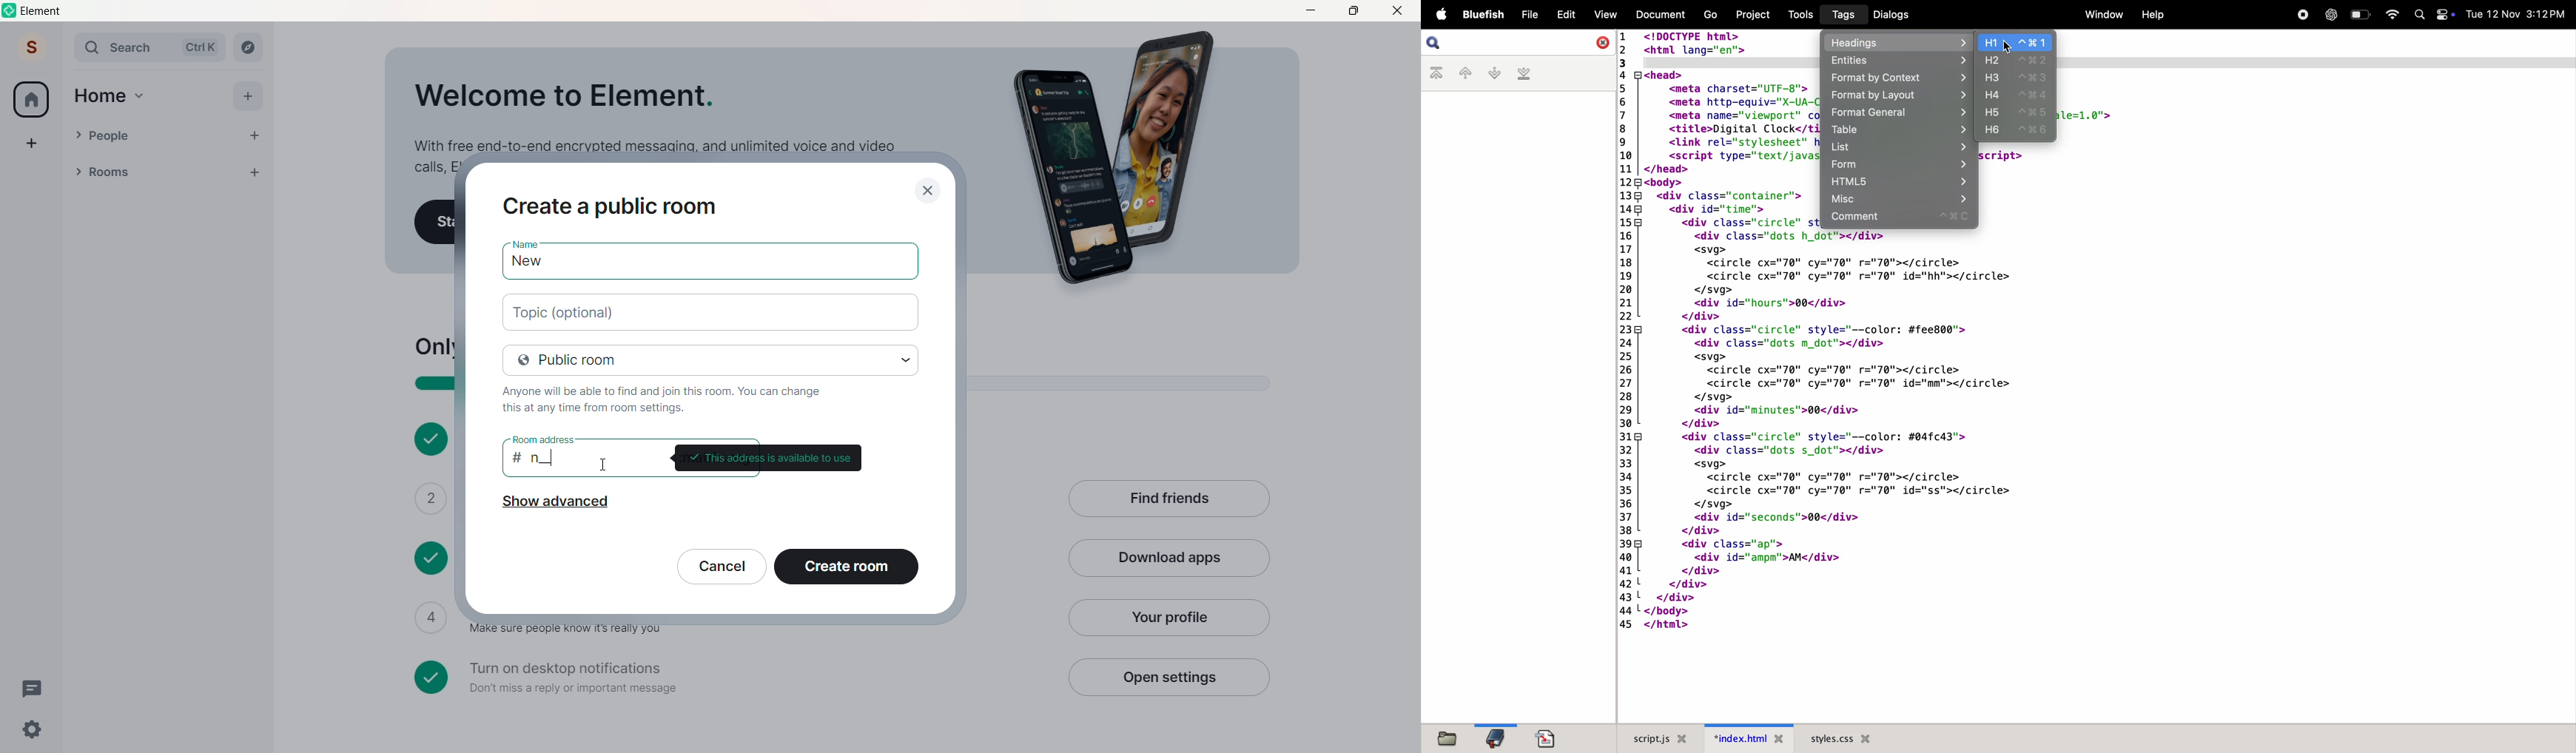  Describe the element at coordinates (1890, 15) in the screenshot. I see `dialogs` at that location.